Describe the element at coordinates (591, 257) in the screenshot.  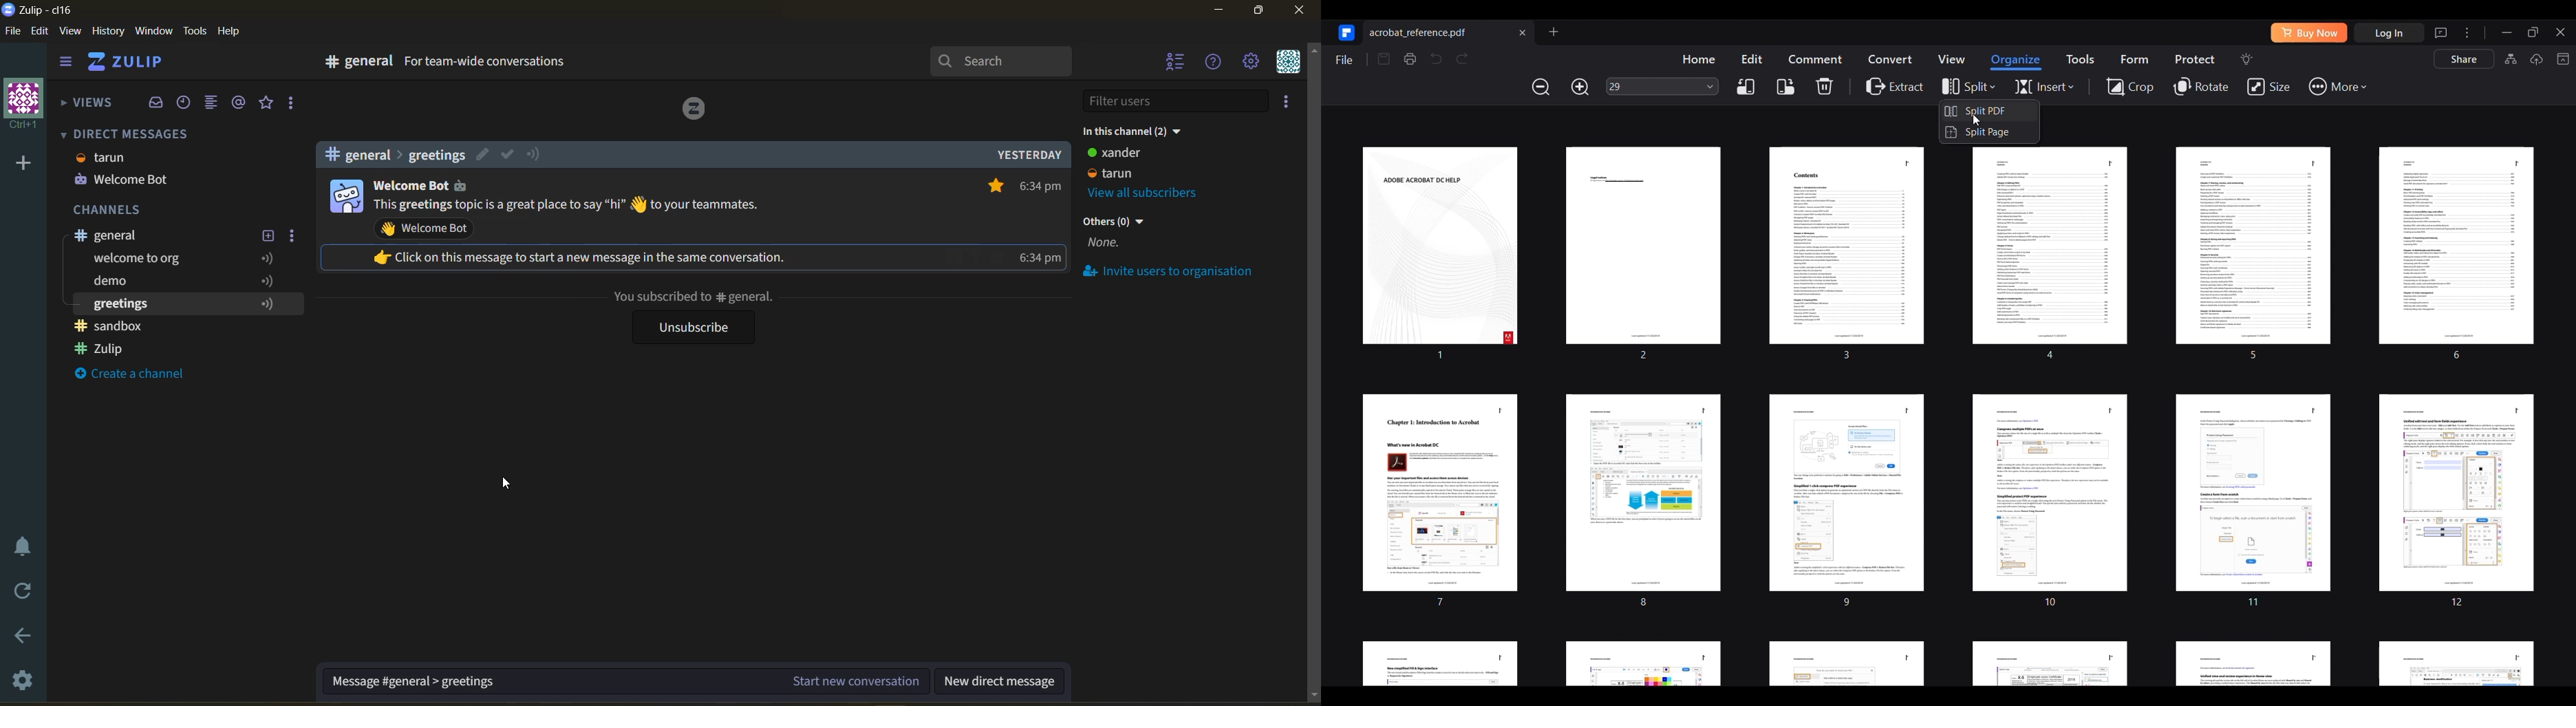
I see `click on this message to start a new message` at that location.